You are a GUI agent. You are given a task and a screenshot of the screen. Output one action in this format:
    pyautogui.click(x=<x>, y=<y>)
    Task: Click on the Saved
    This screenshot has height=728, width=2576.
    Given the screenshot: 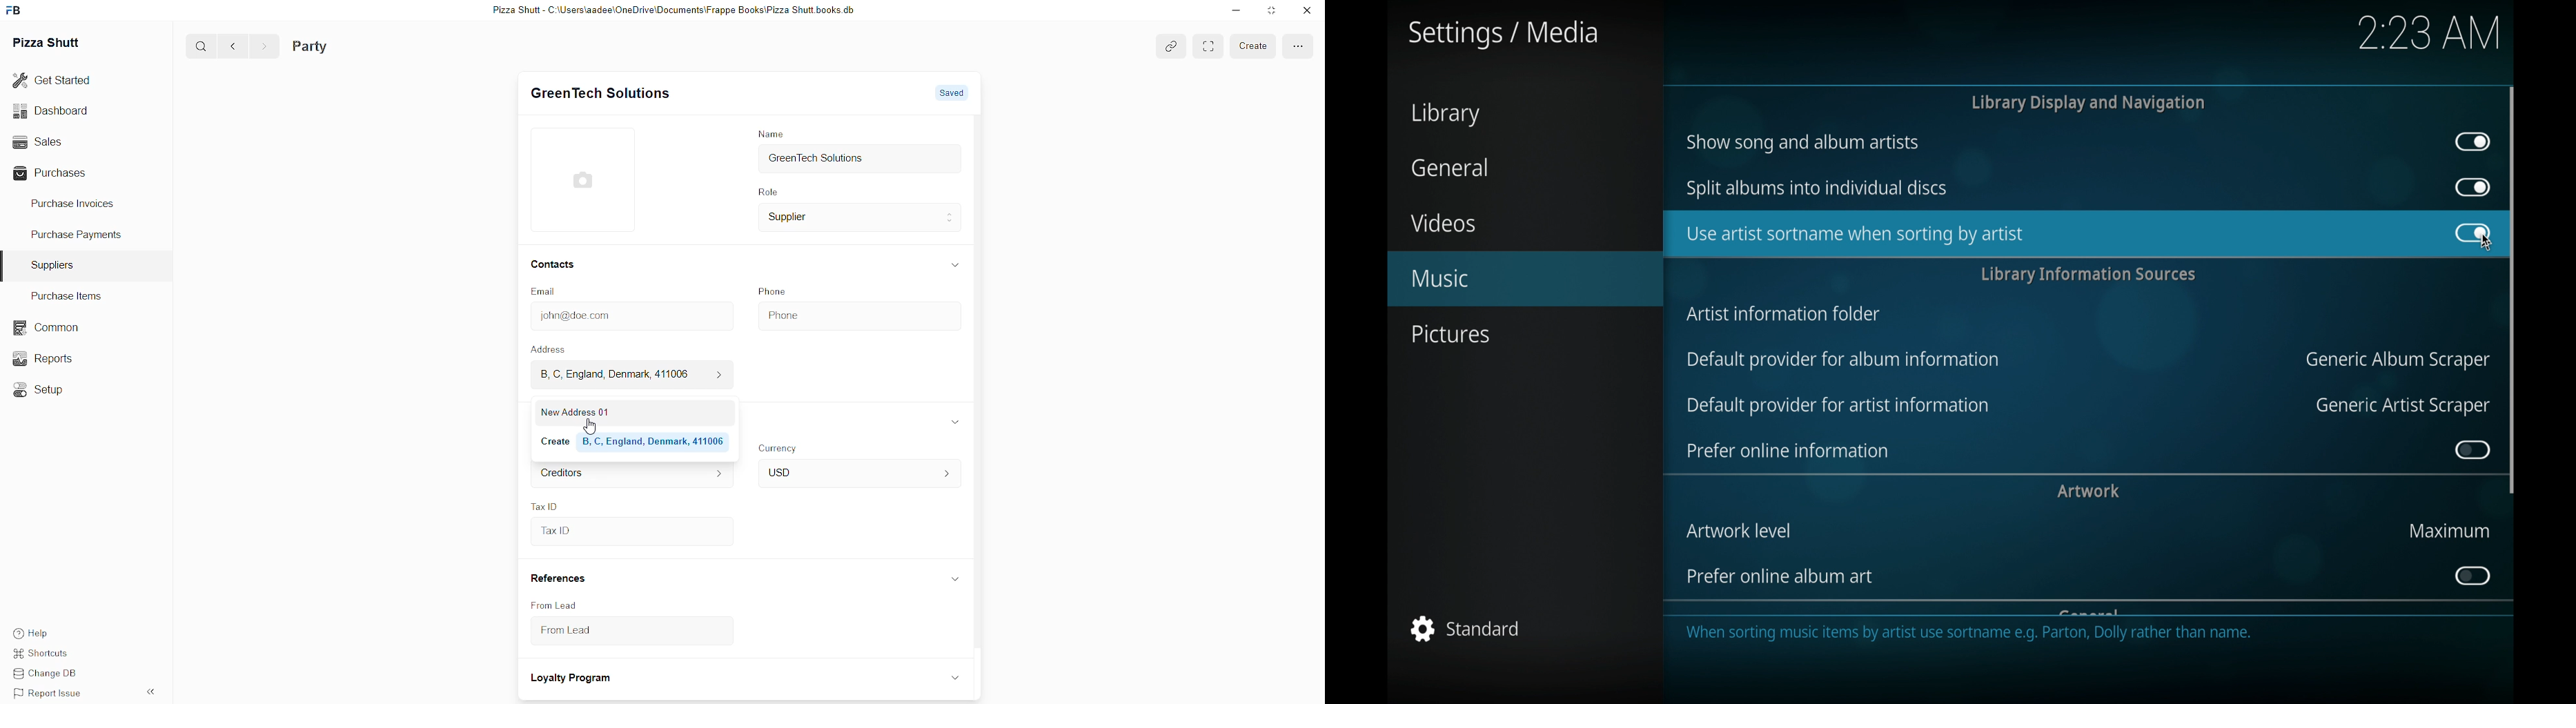 What is the action you would take?
    pyautogui.click(x=951, y=91)
    